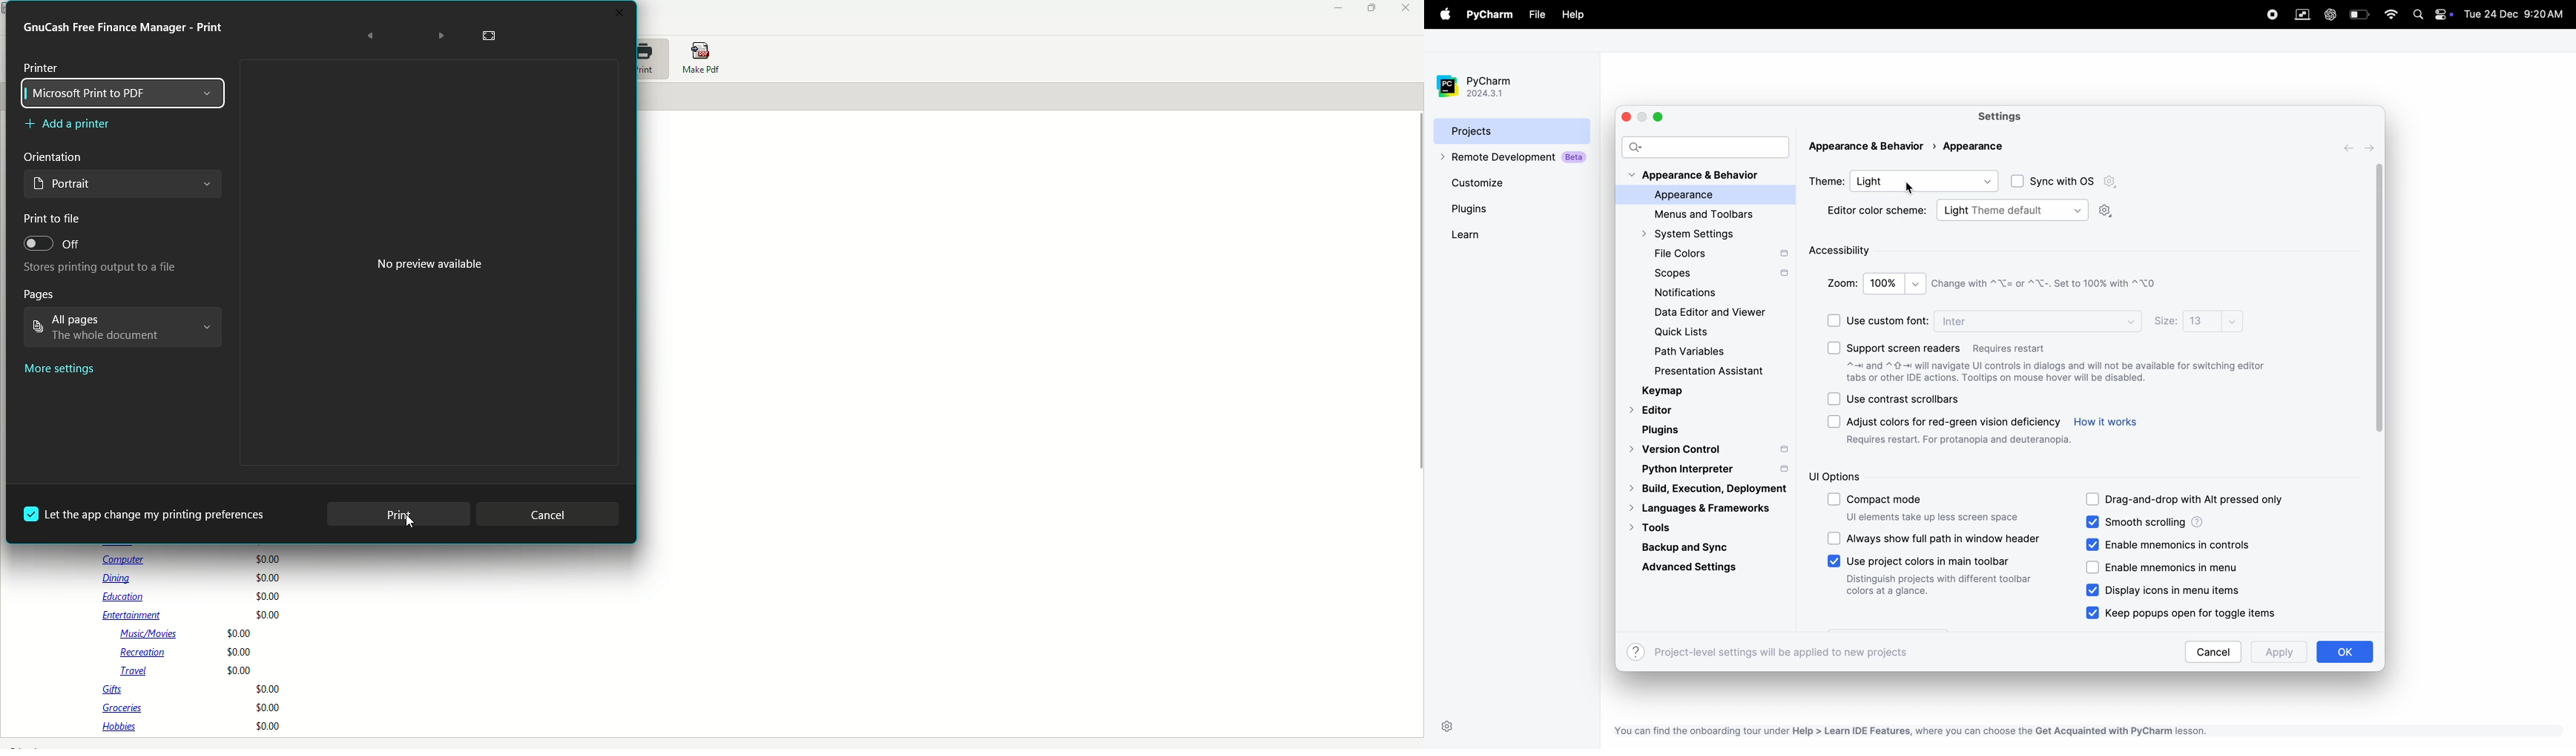  I want to click on Make PDF, so click(702, 59).